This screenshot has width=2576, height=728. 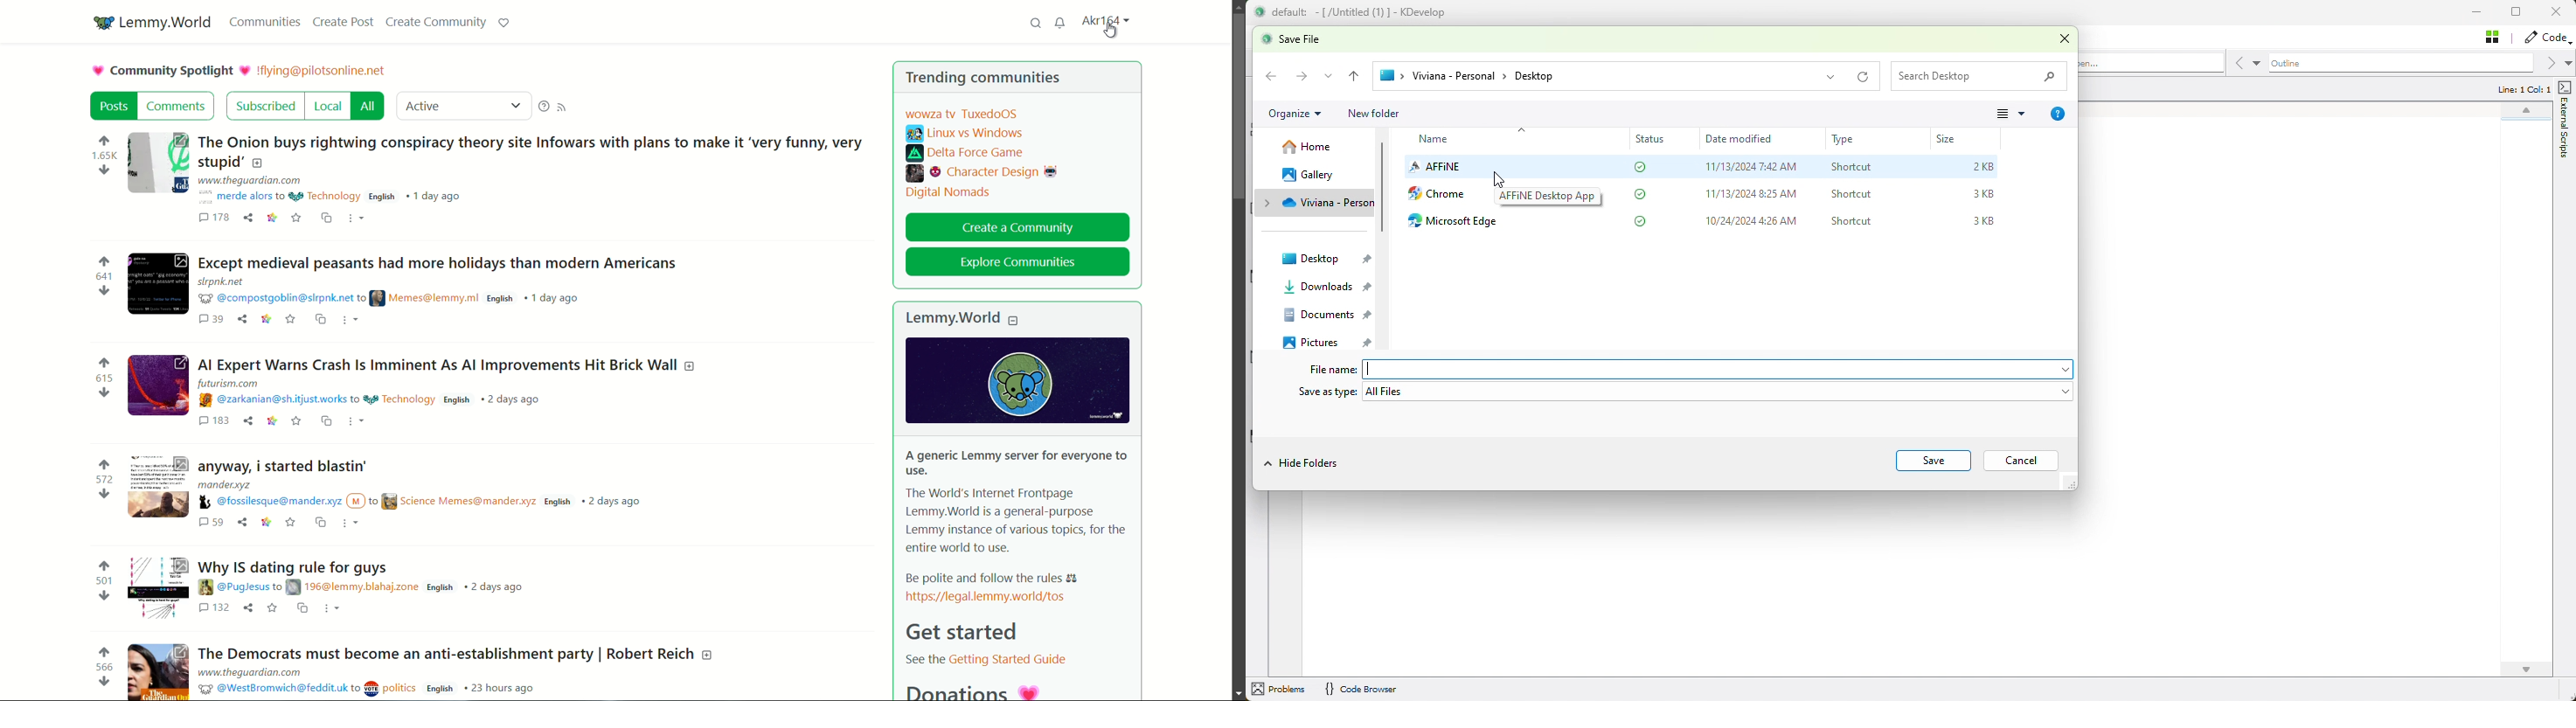 What do you see at coordinates (947, 194) in the screenshot?
I see `digital nomads` at bounding box center [947, 194].